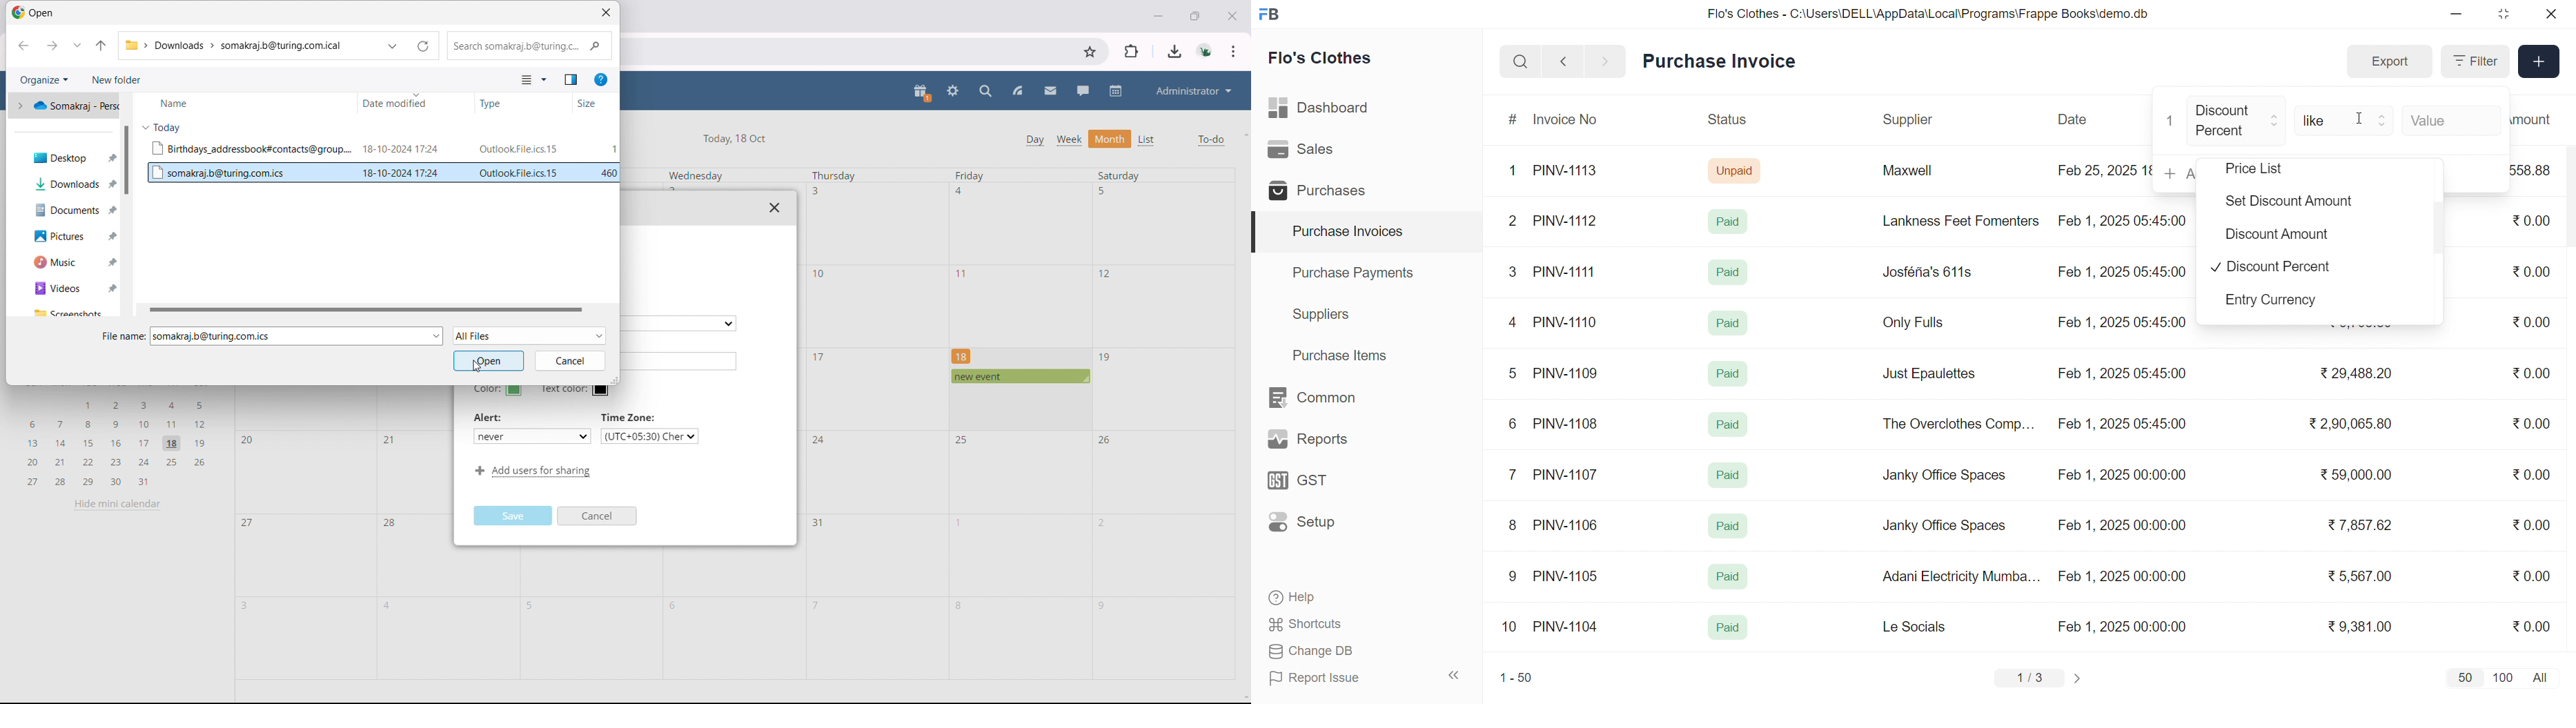  What do you see at coordinates (2121, 373) in the screenshot?
I see `Feb 1, 2025 05:45:00` at bounding box center [2121, 373].